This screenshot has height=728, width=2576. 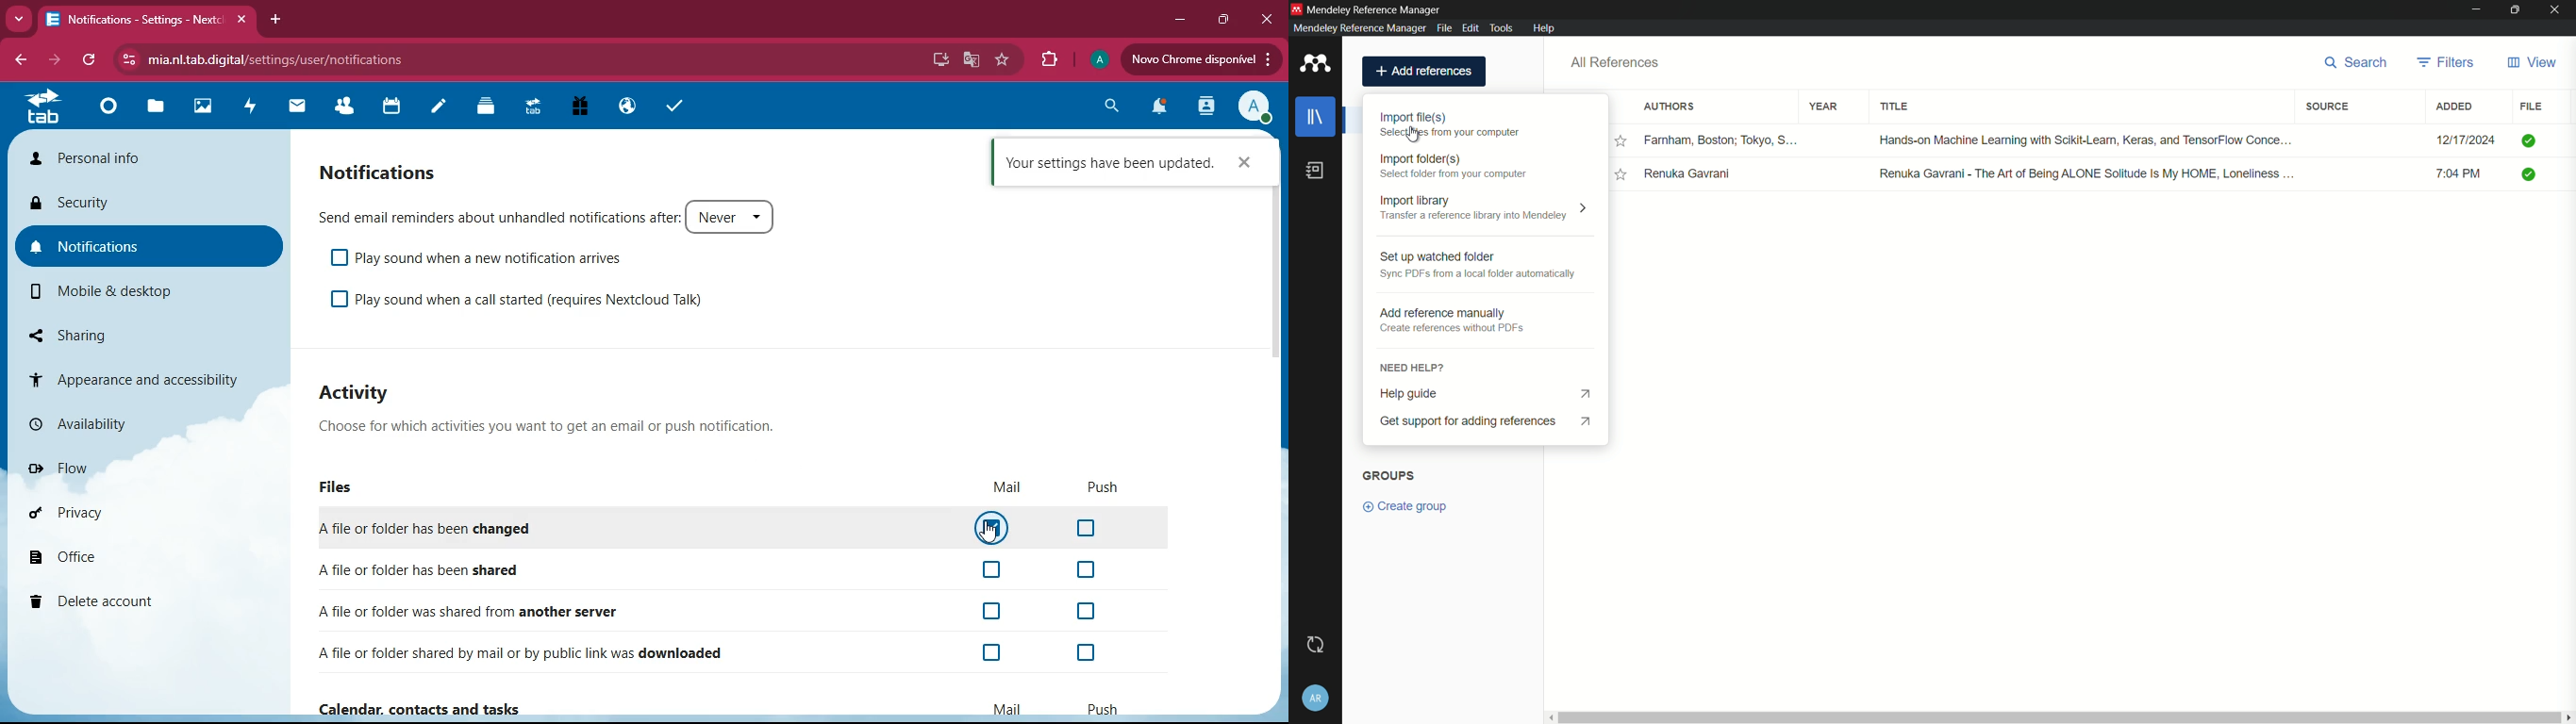 What do you see at coordinates (1501, 27) in the screenshot?
I see `tools` at bounding box center [1501, 27].